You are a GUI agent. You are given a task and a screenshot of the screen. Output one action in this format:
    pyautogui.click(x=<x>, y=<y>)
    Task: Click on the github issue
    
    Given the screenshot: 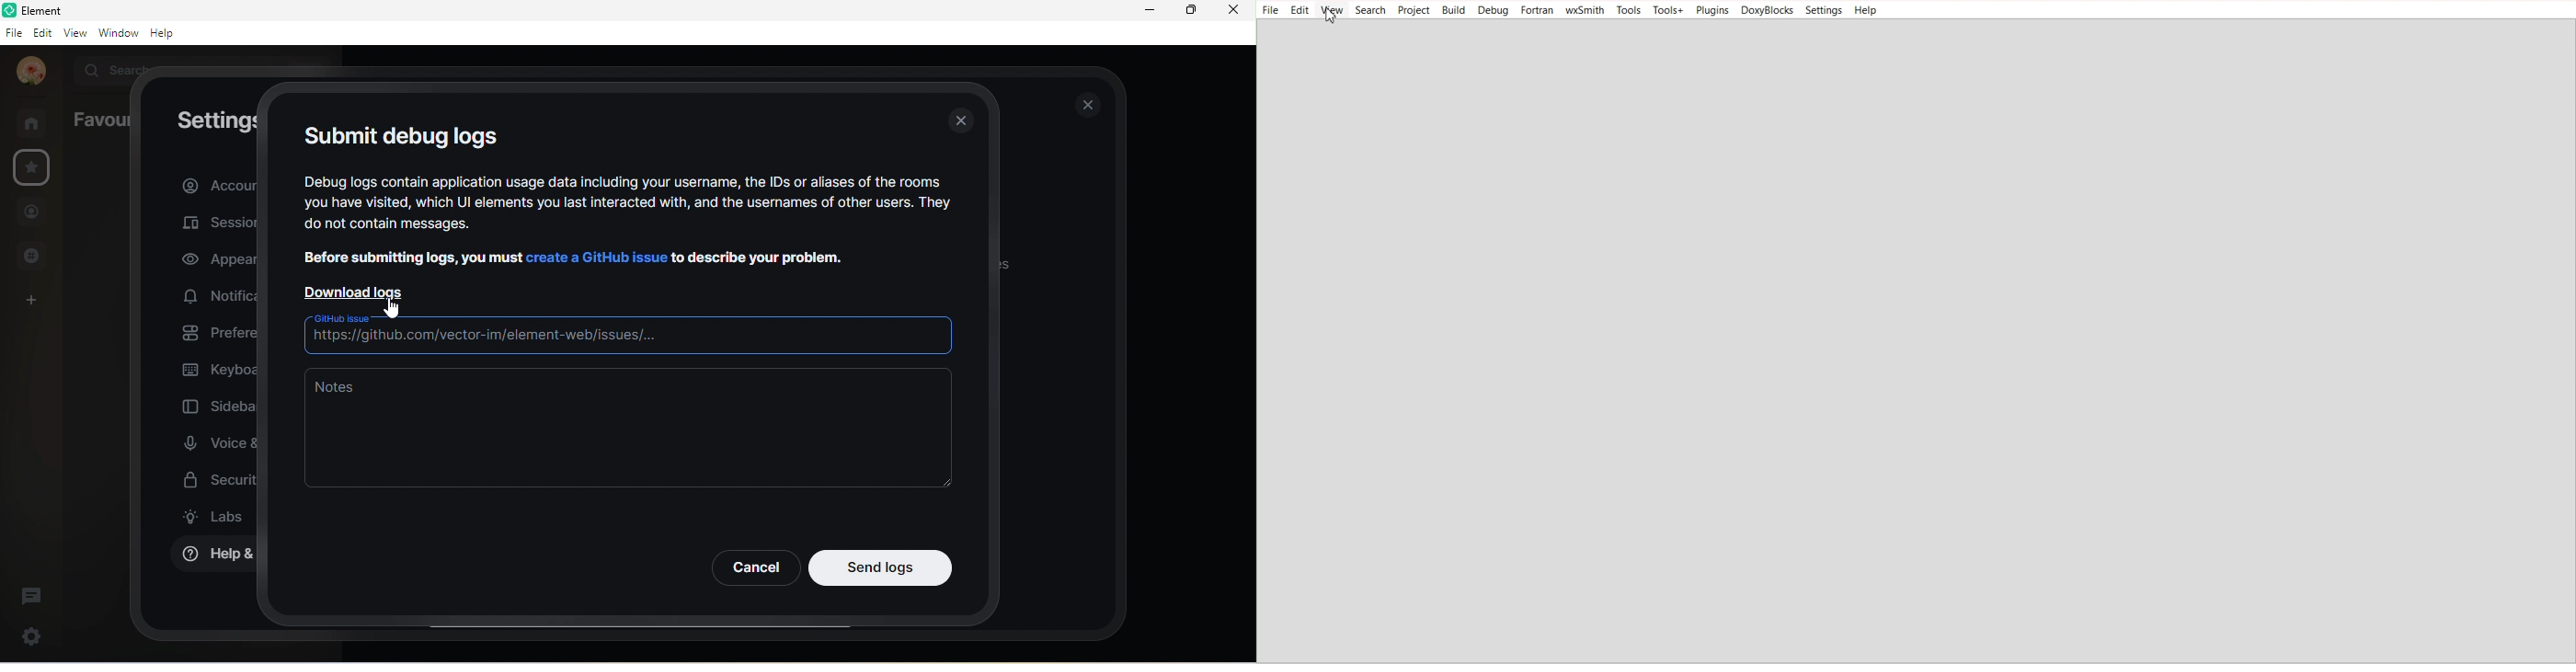 What is the action you would take?
    pyautogui.click(x=339, y=319)
    